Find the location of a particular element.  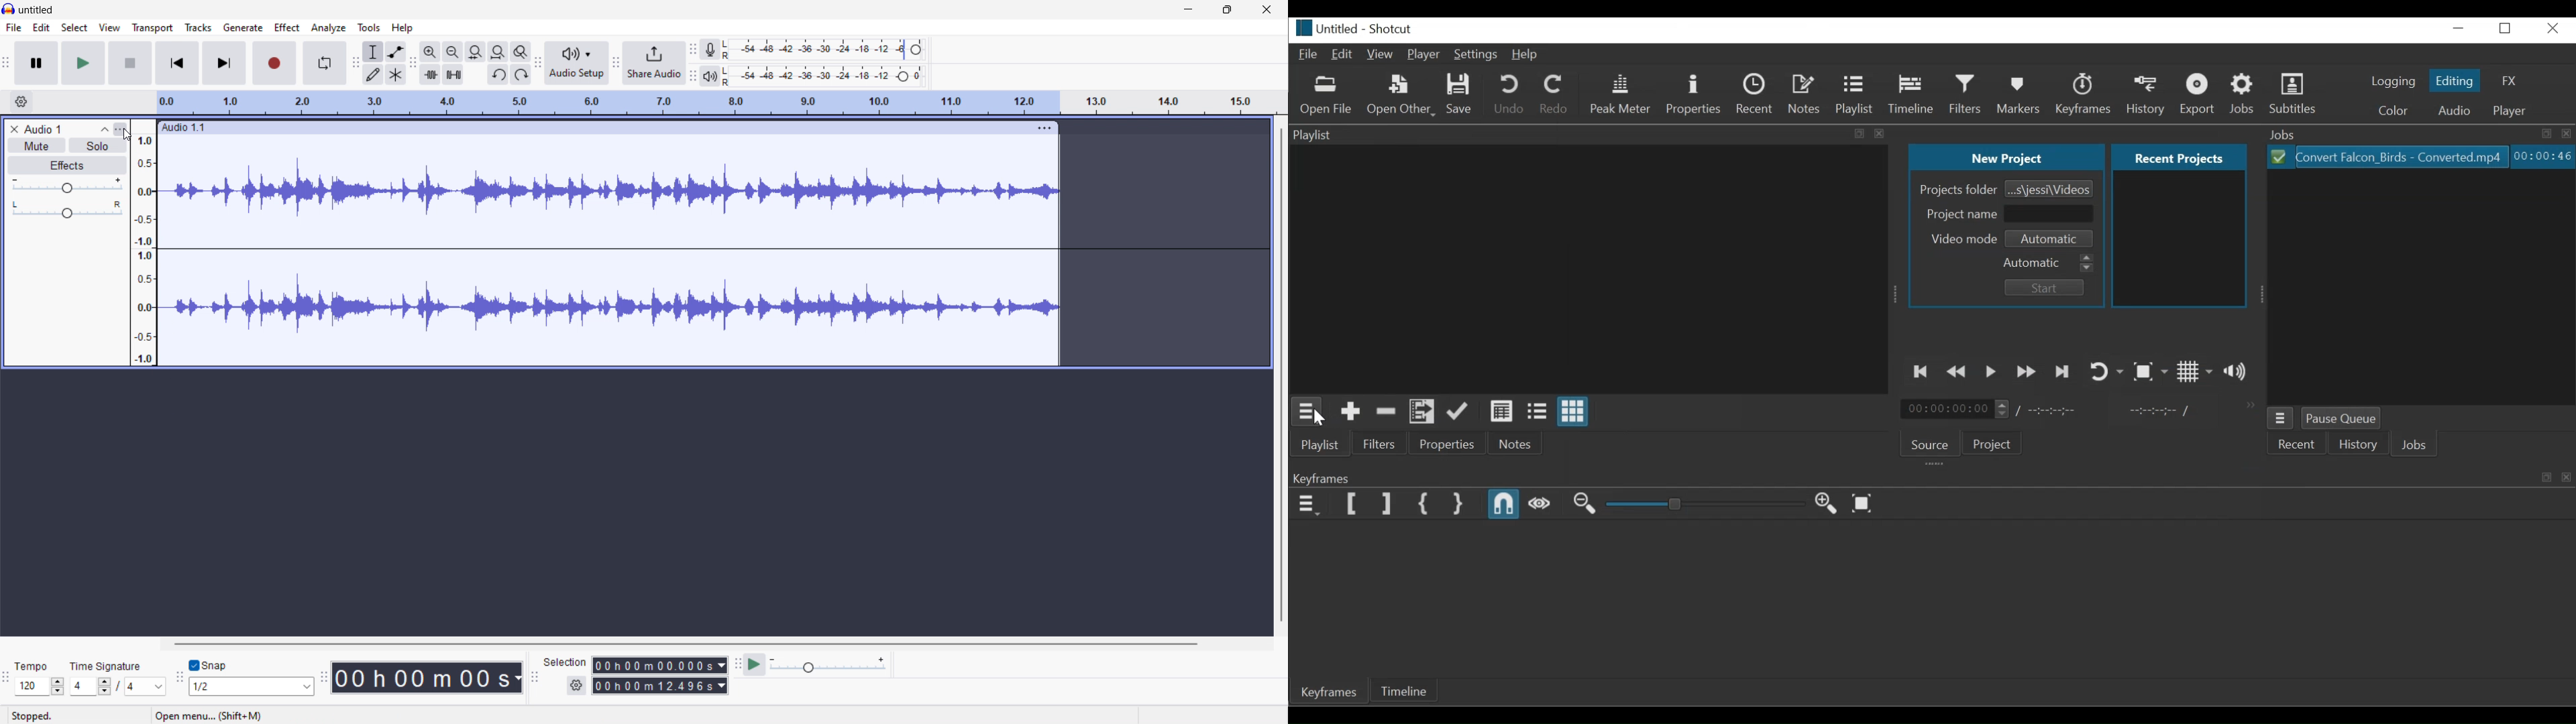

toggle zoom is located at coordinates (521, 52).